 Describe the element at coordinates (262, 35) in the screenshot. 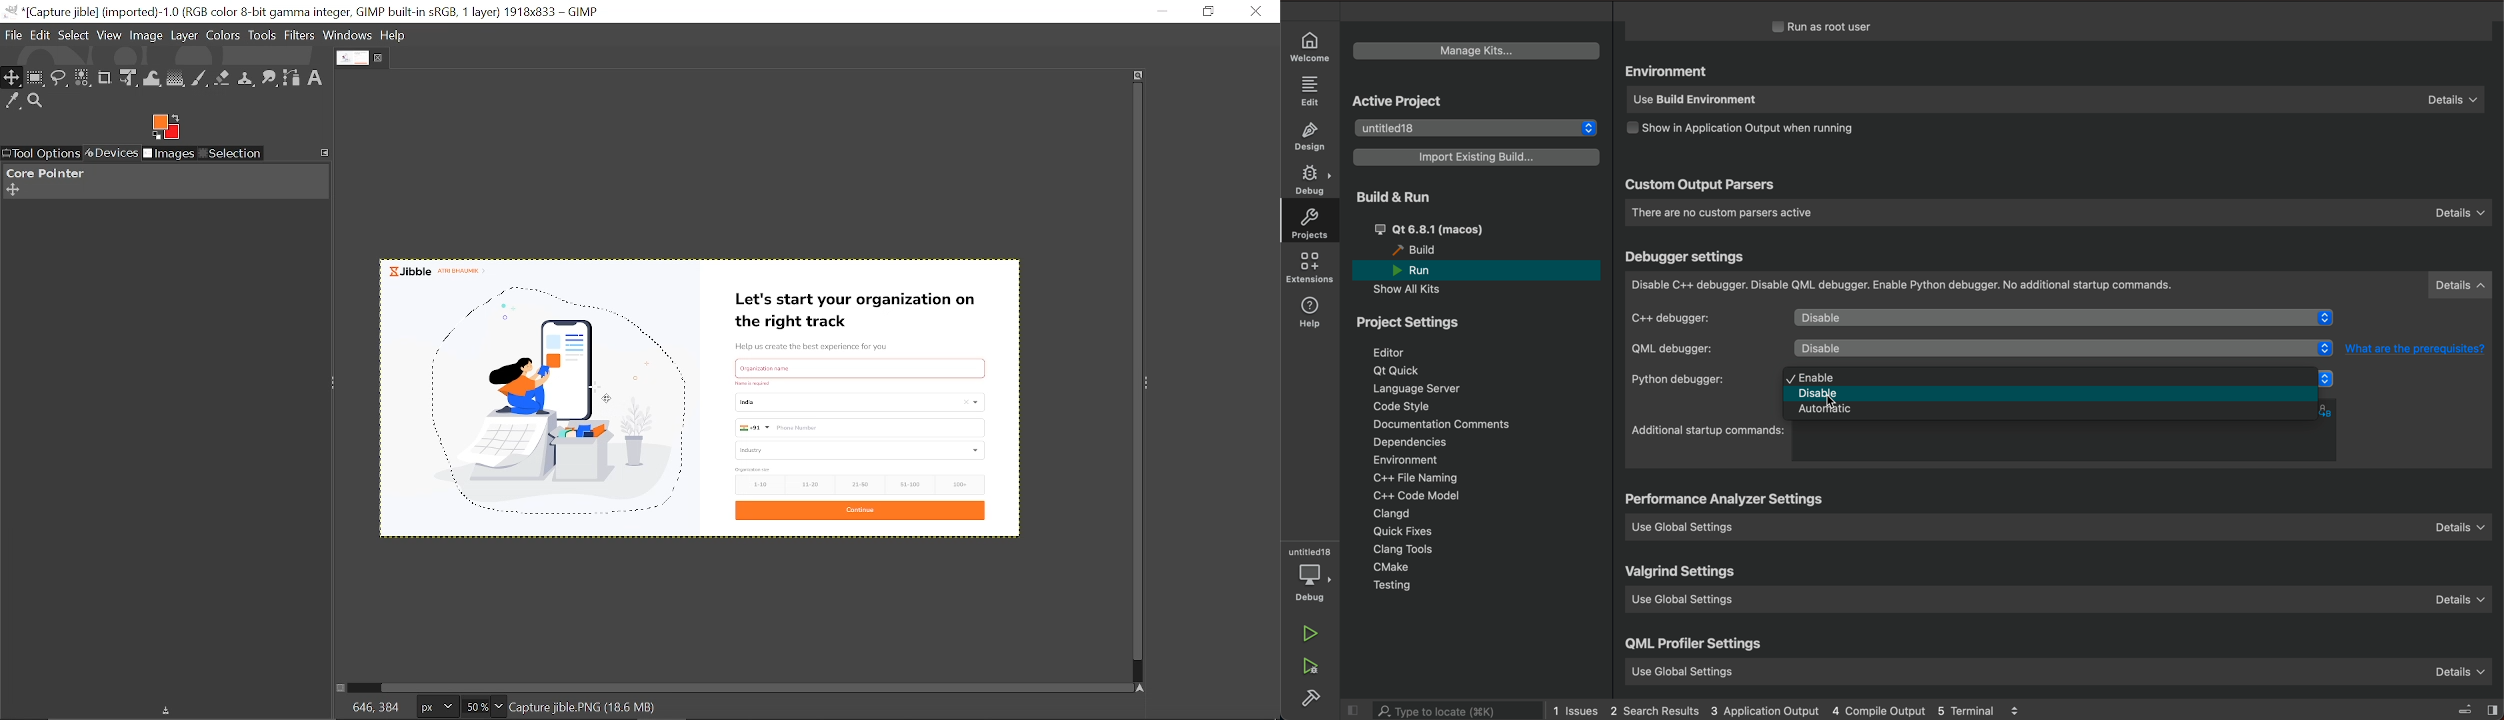

I see `Tools` at that location.